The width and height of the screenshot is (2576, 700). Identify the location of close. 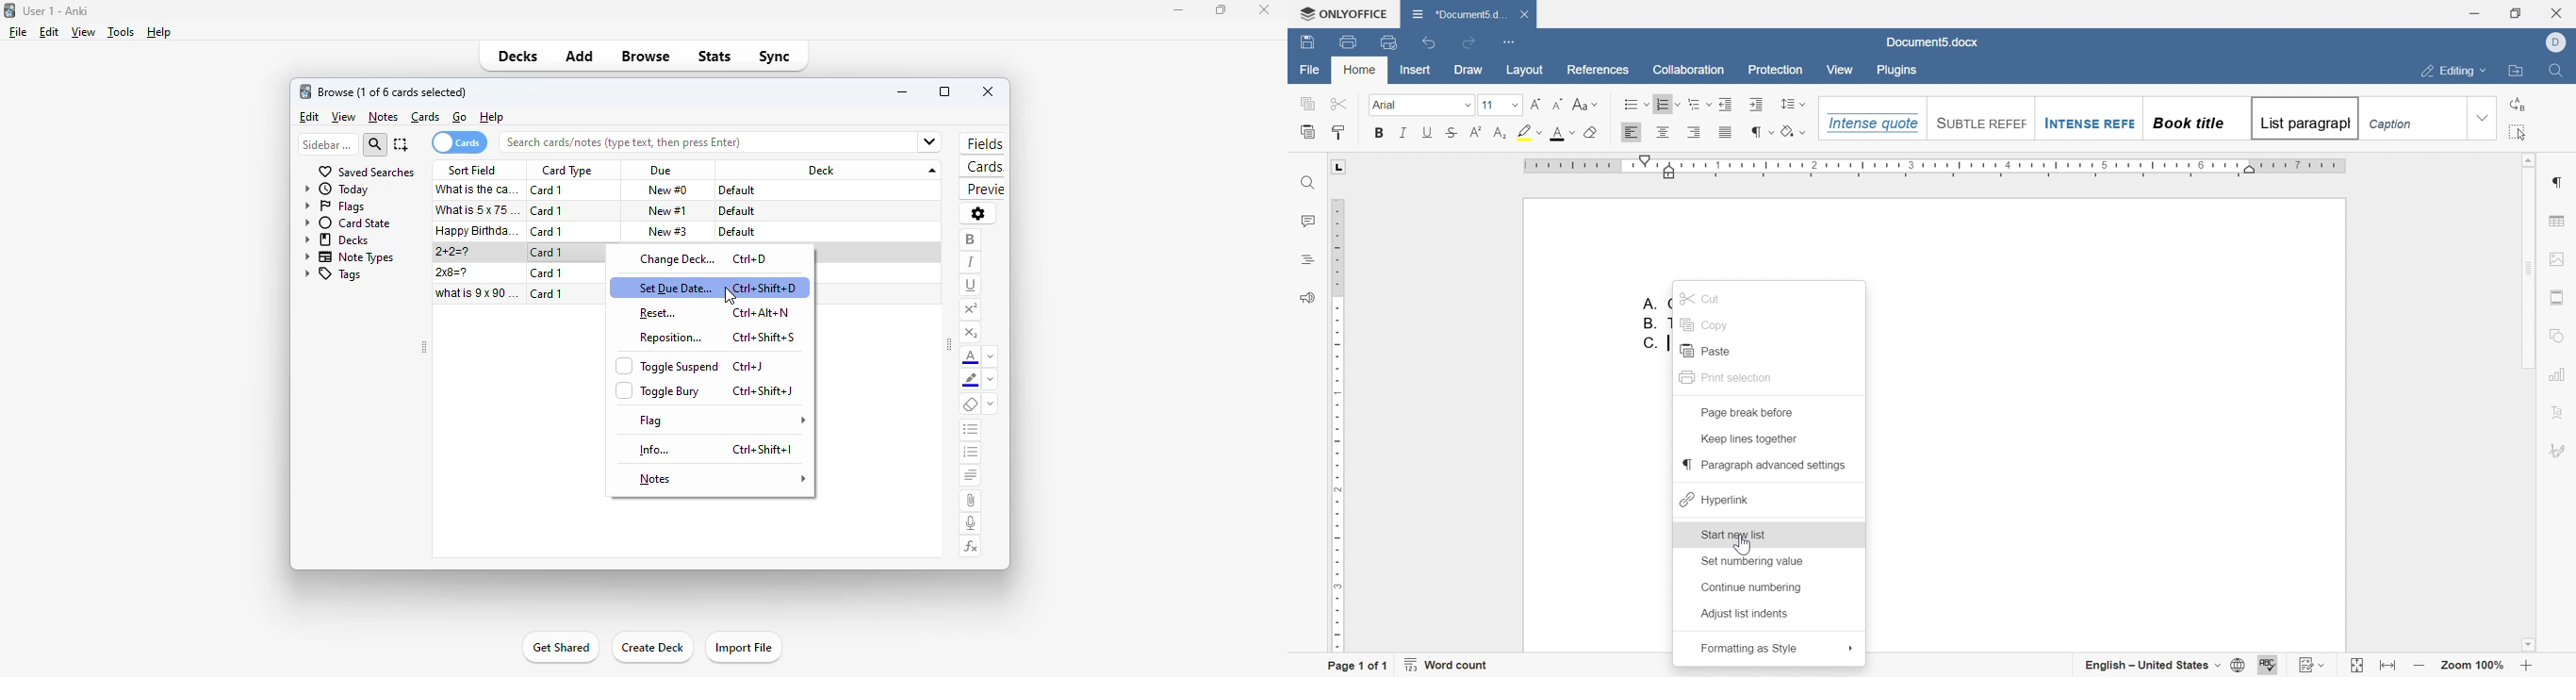
(988, 91).